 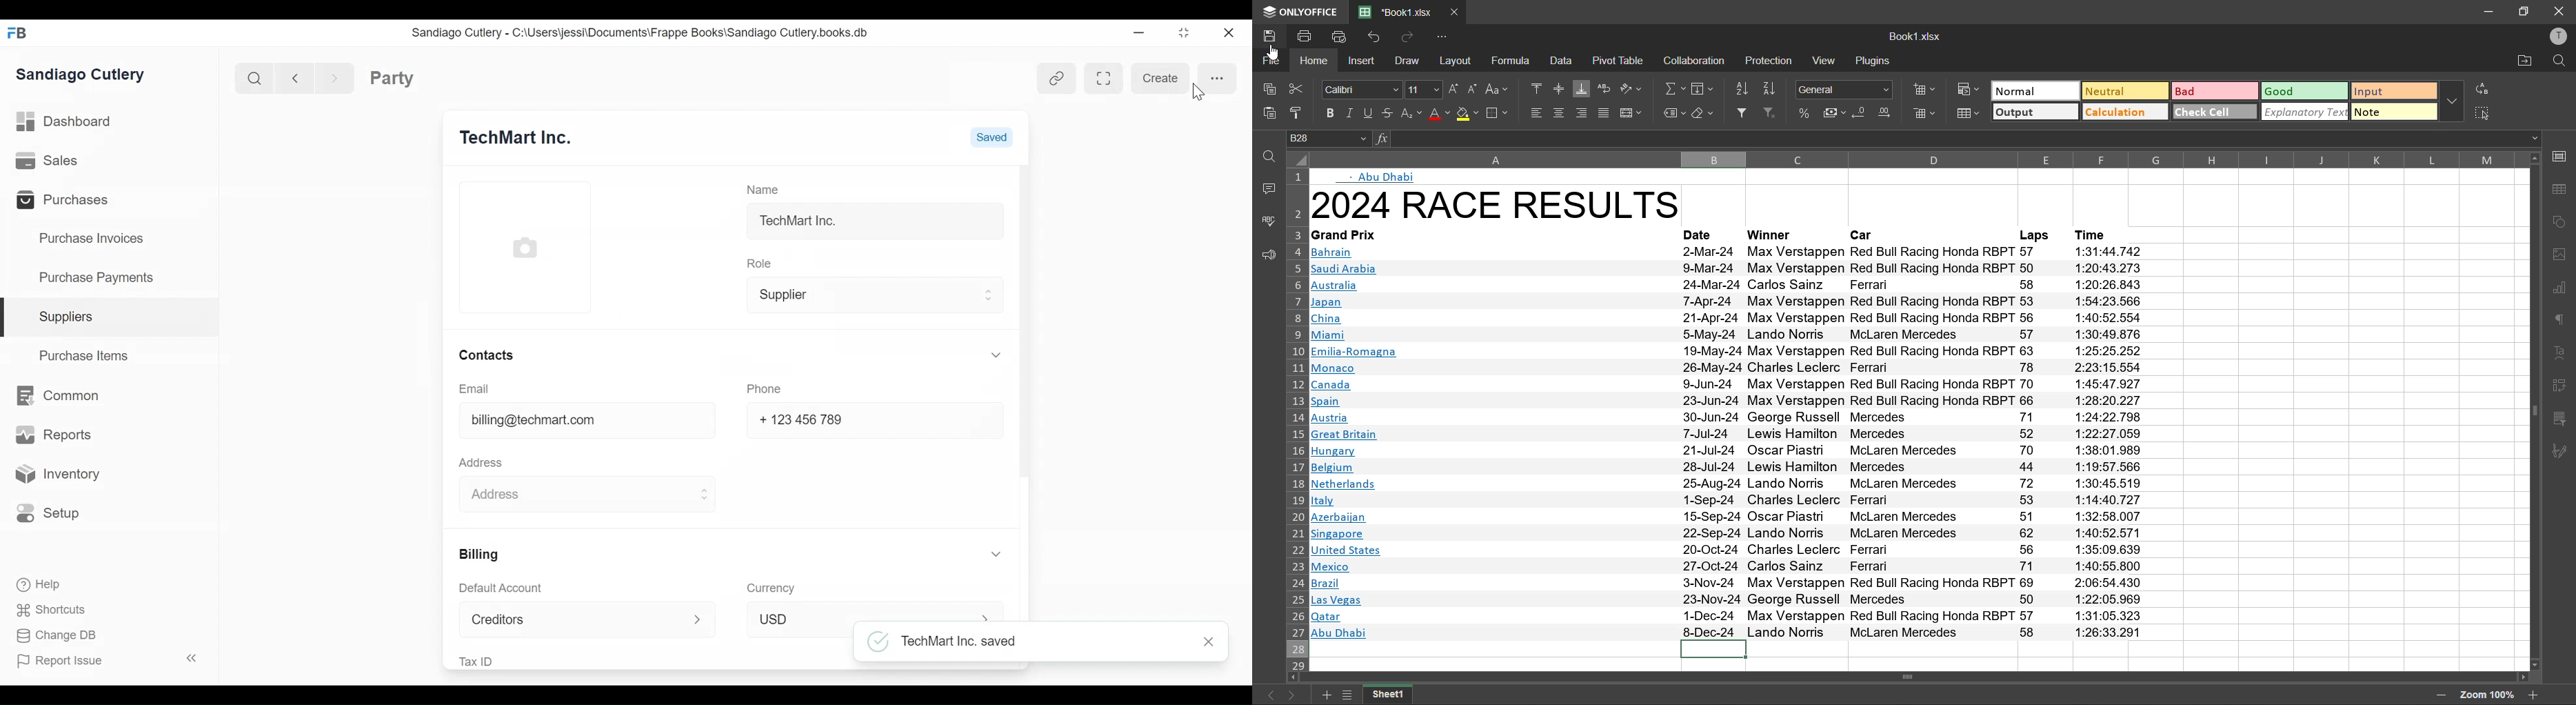 What do you see at coordinates (193, 656) in the screenshot?
I see `expand` at bounding box center [193, 656].